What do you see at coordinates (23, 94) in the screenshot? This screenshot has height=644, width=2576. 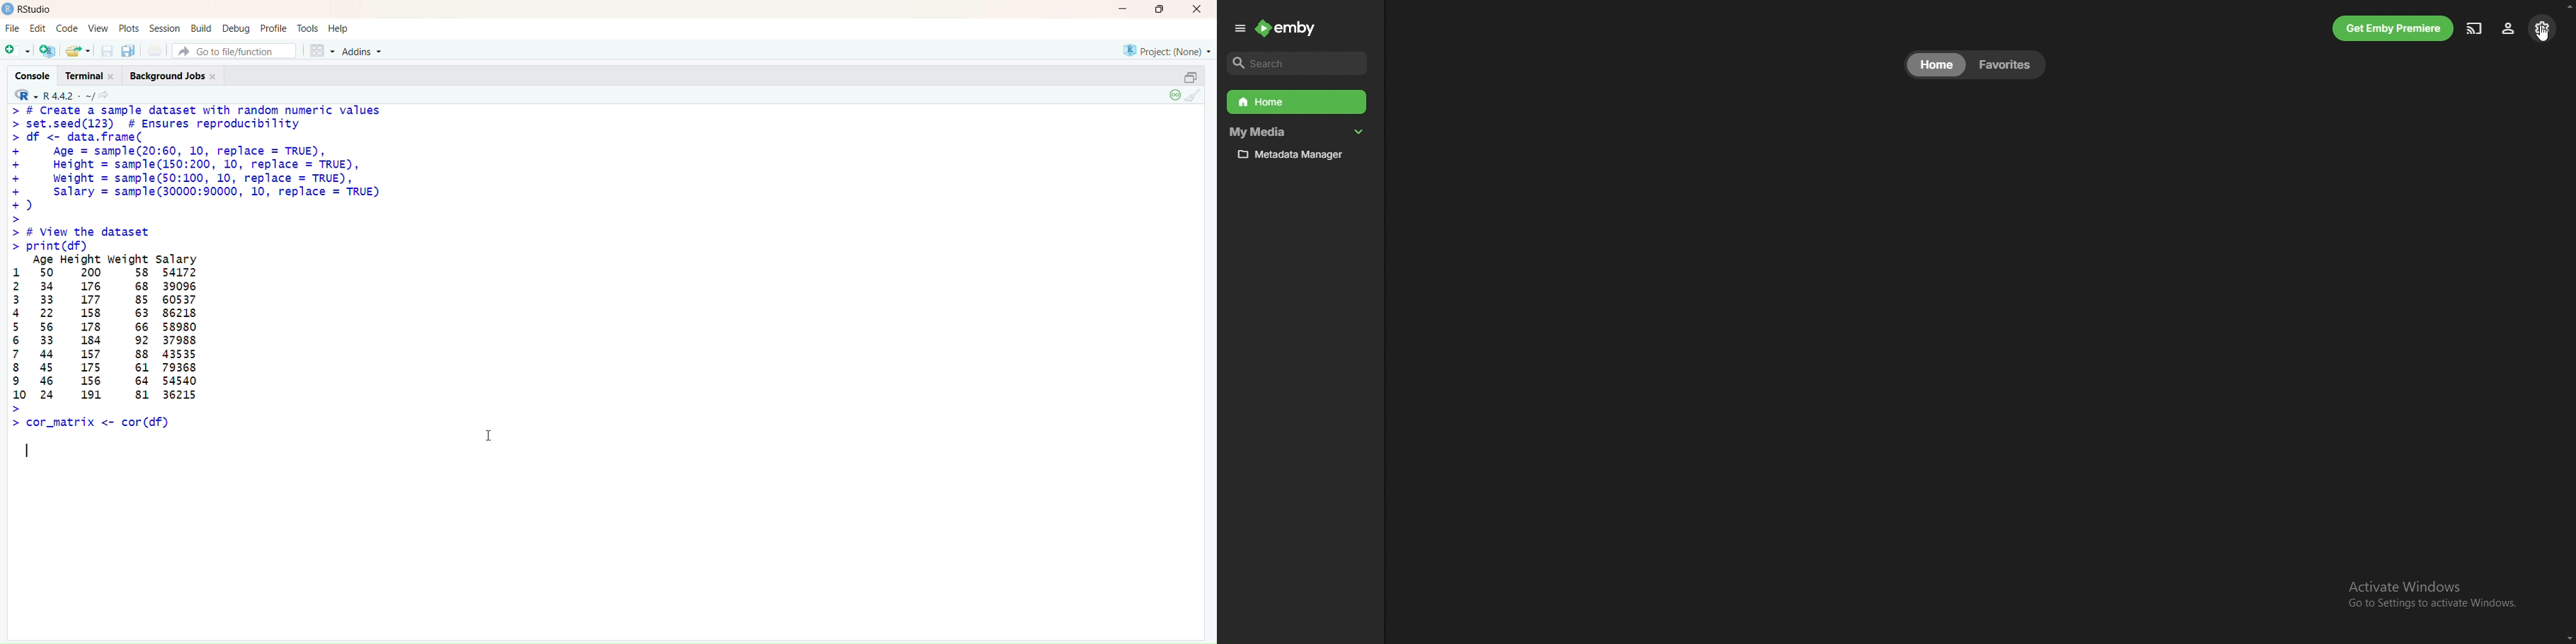 I see `RStudio logo` at bounding box center [23, 94].